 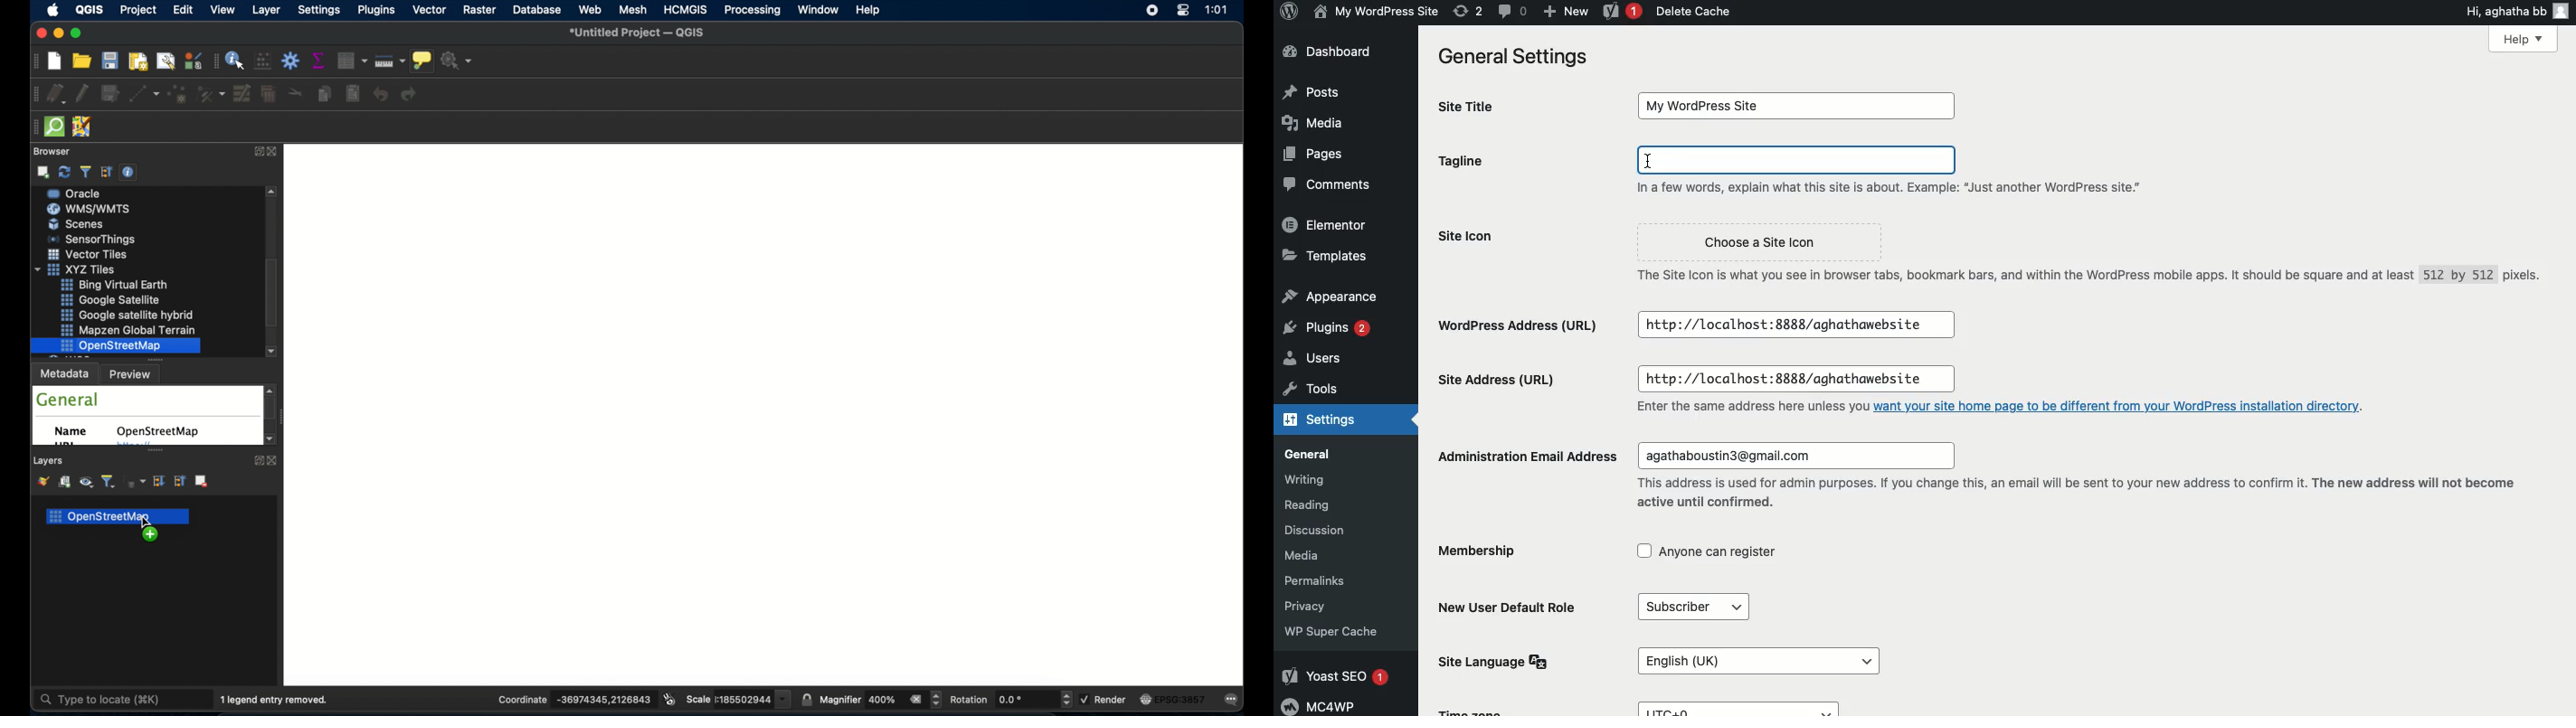 What do you see at coordinates (271, 351) in the screenshot?
I see `scroll down button` at bounding box center [271, 351].